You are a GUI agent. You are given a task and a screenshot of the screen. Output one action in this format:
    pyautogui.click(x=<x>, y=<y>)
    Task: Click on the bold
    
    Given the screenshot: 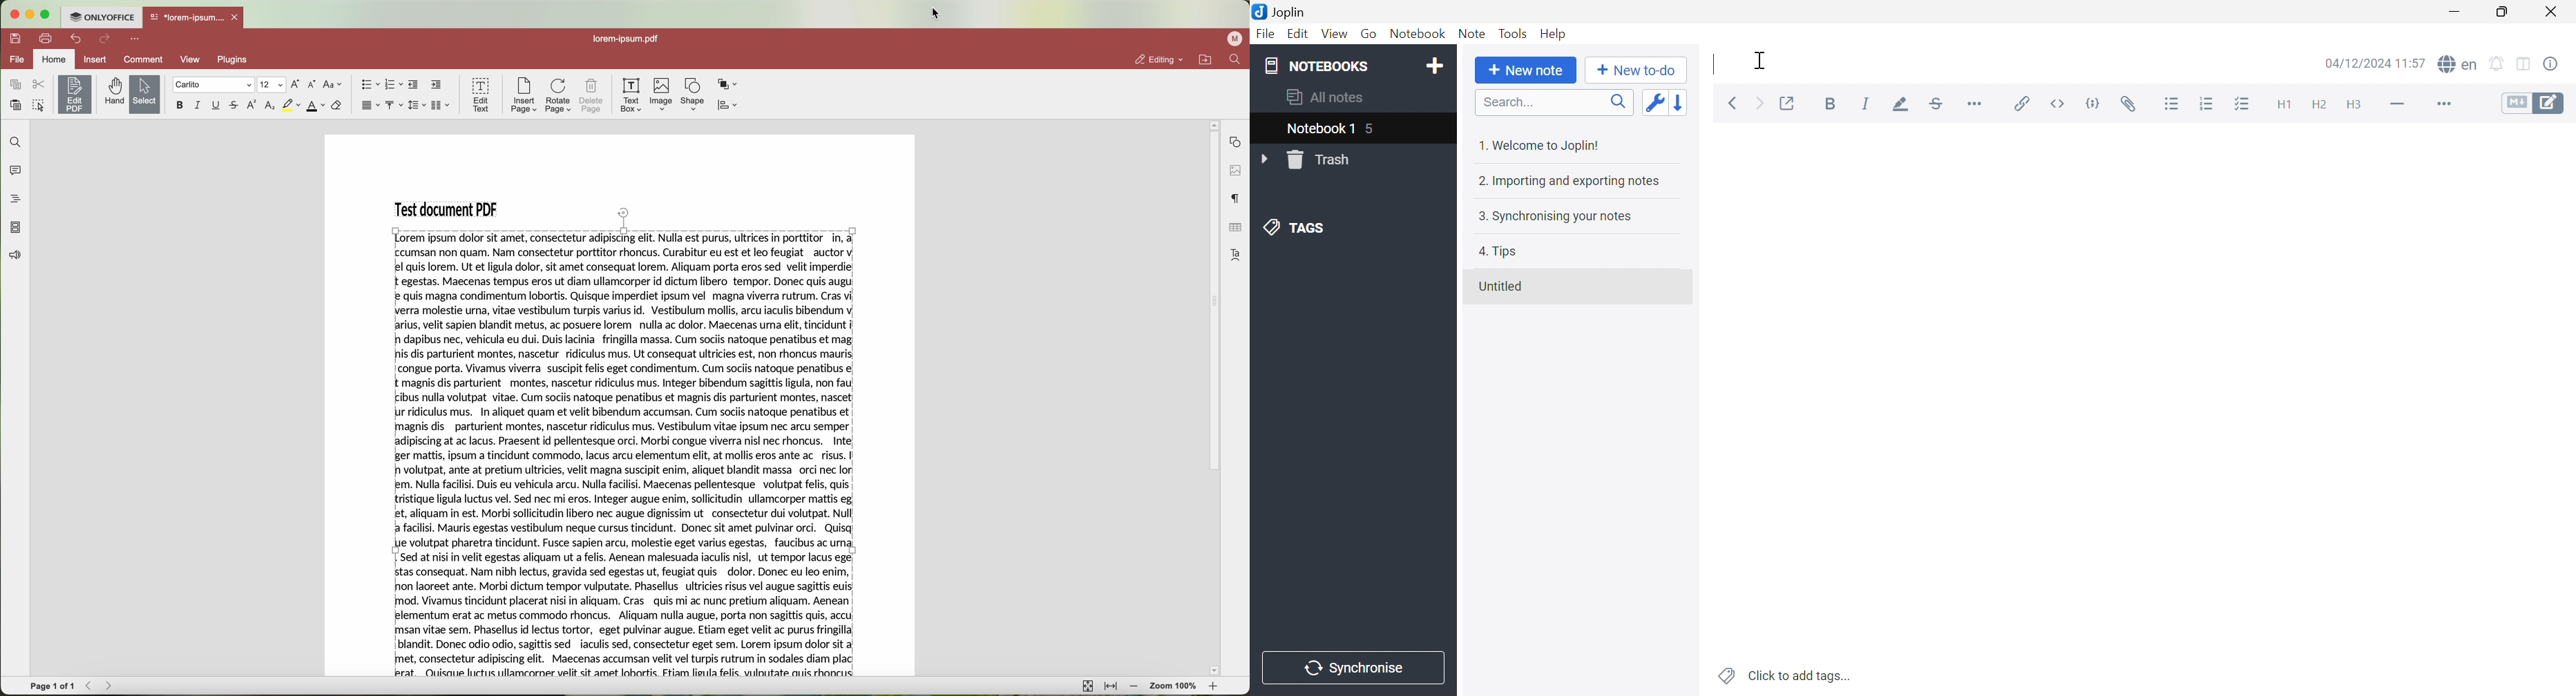 What is the action you would take?
    pyautogui.click(x=181, y=106)
    